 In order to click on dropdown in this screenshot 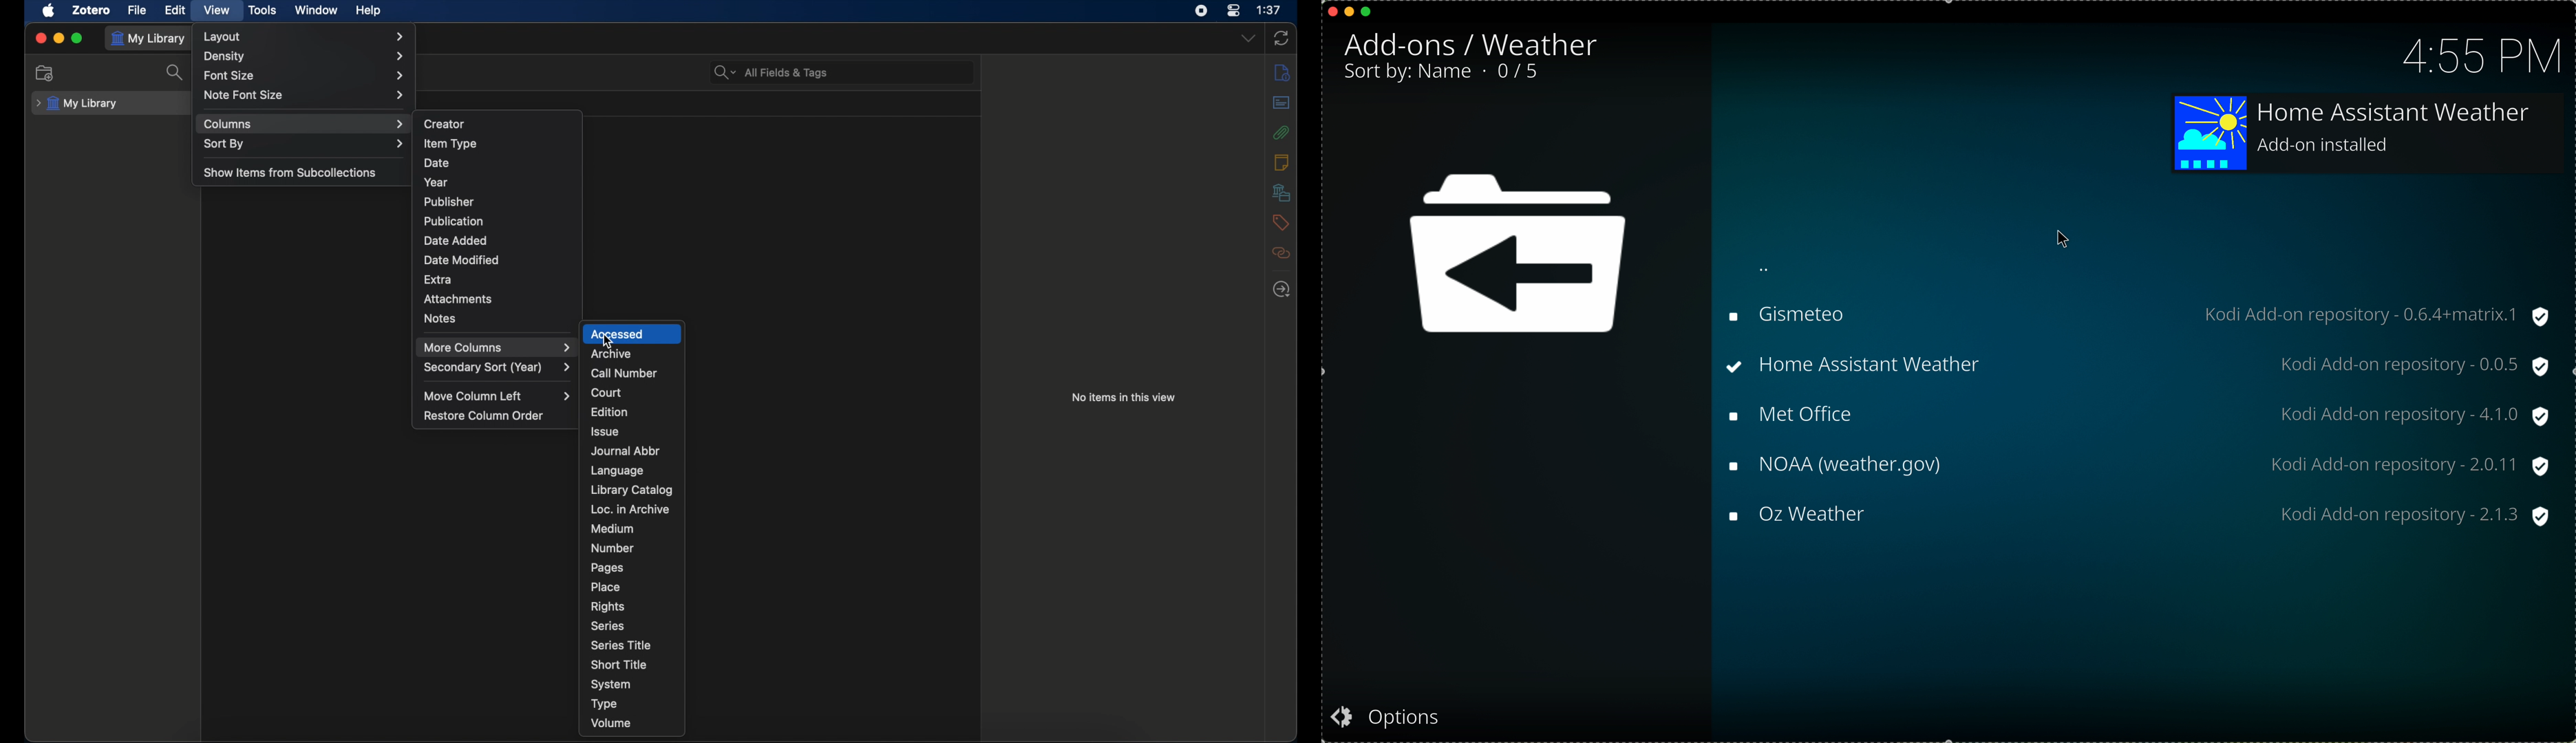, I will do `click(1247, 38)`.